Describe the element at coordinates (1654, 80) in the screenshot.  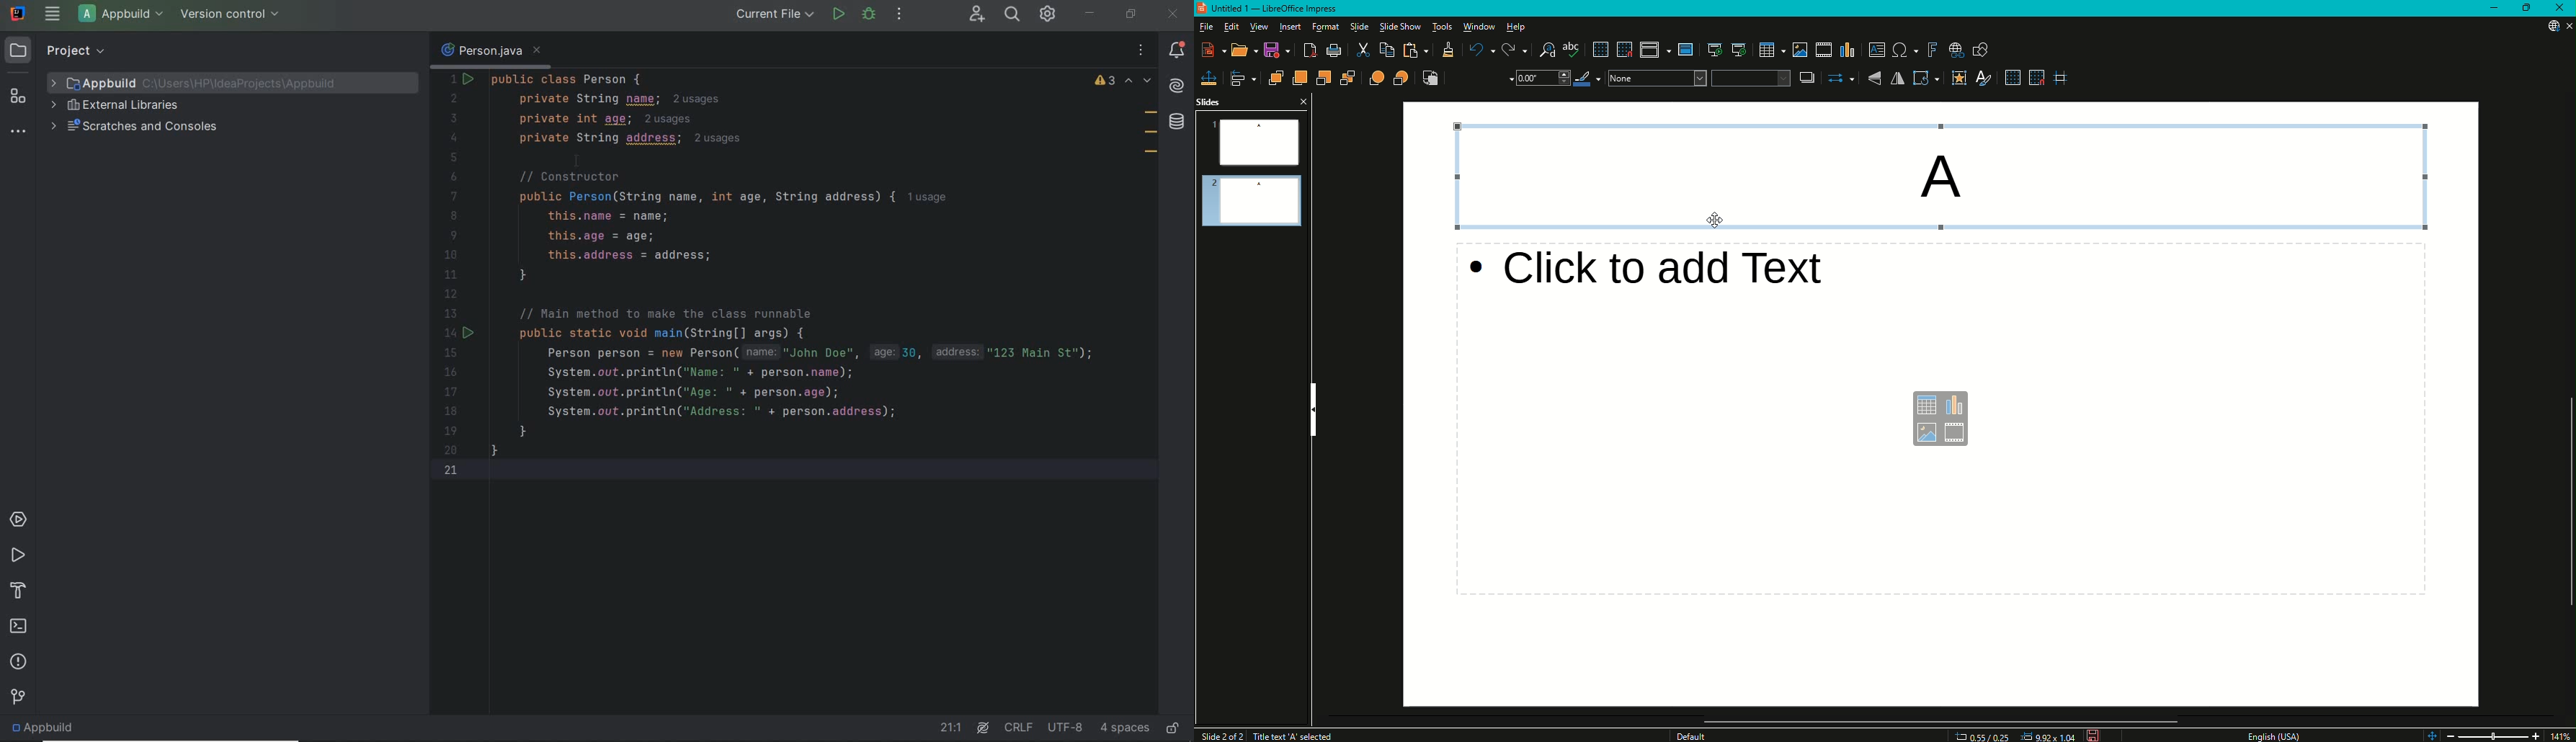
I see `Color Drop Down` at that location.